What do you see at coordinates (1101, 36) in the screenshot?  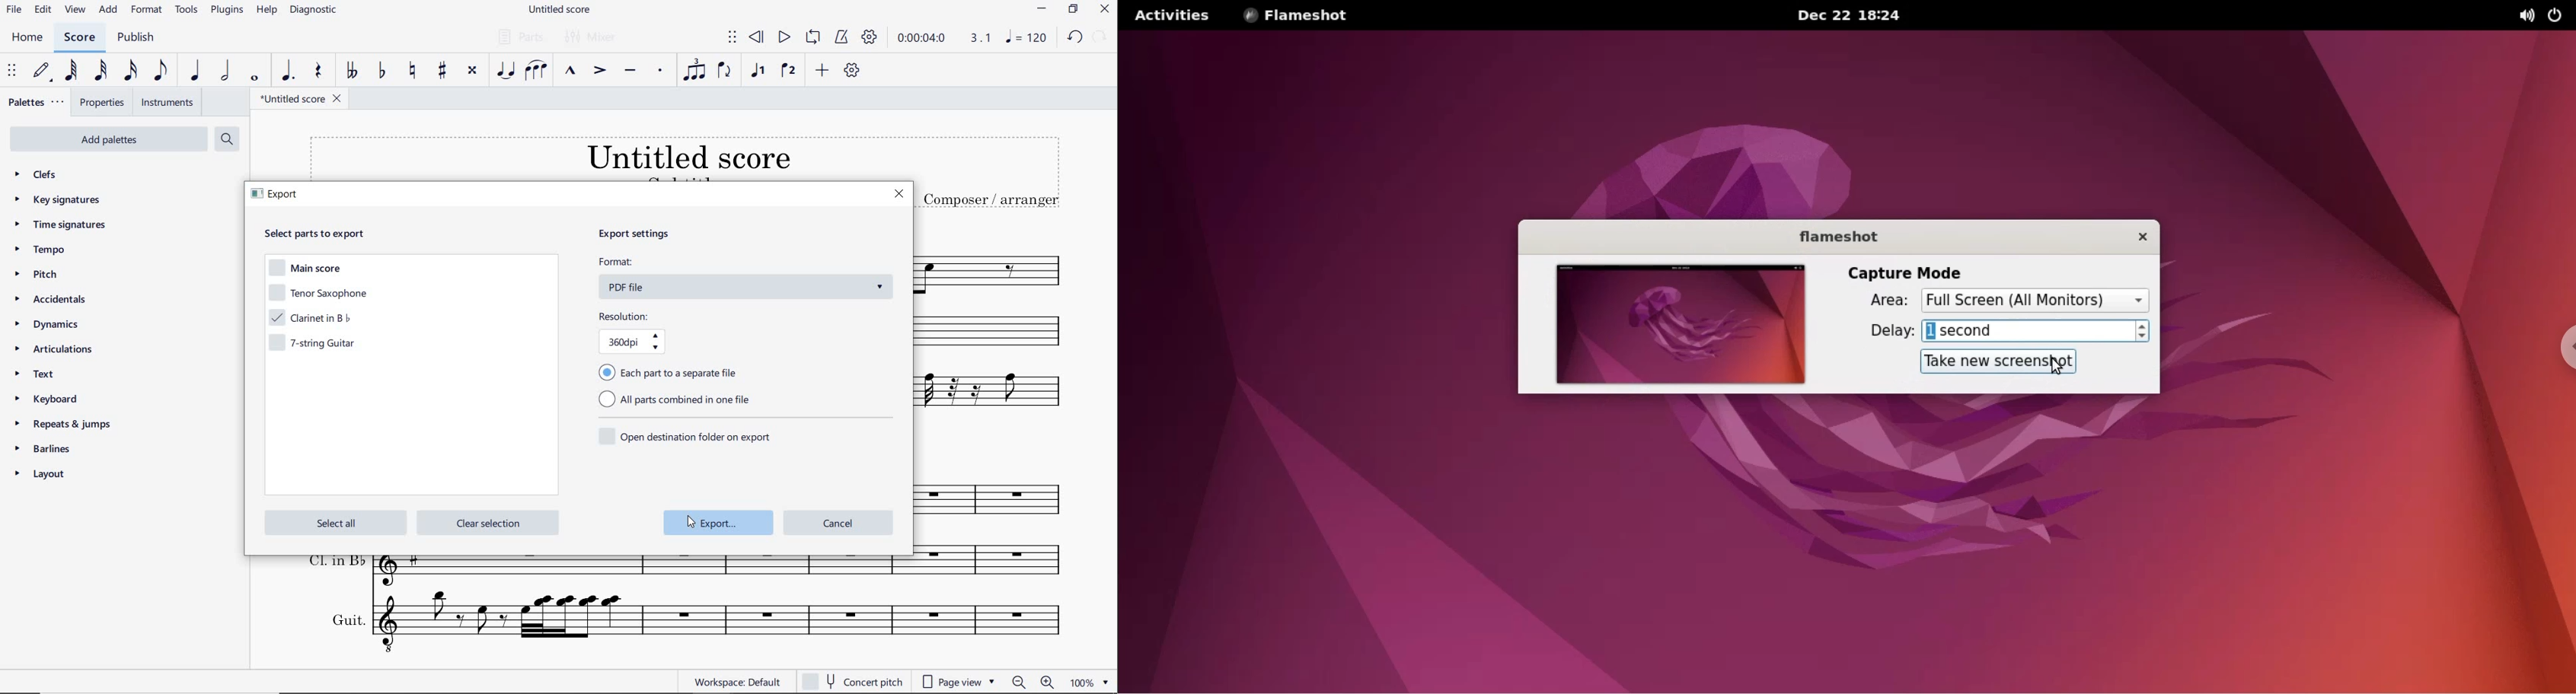 I see `REDO` at bounding box center [1101, 36].